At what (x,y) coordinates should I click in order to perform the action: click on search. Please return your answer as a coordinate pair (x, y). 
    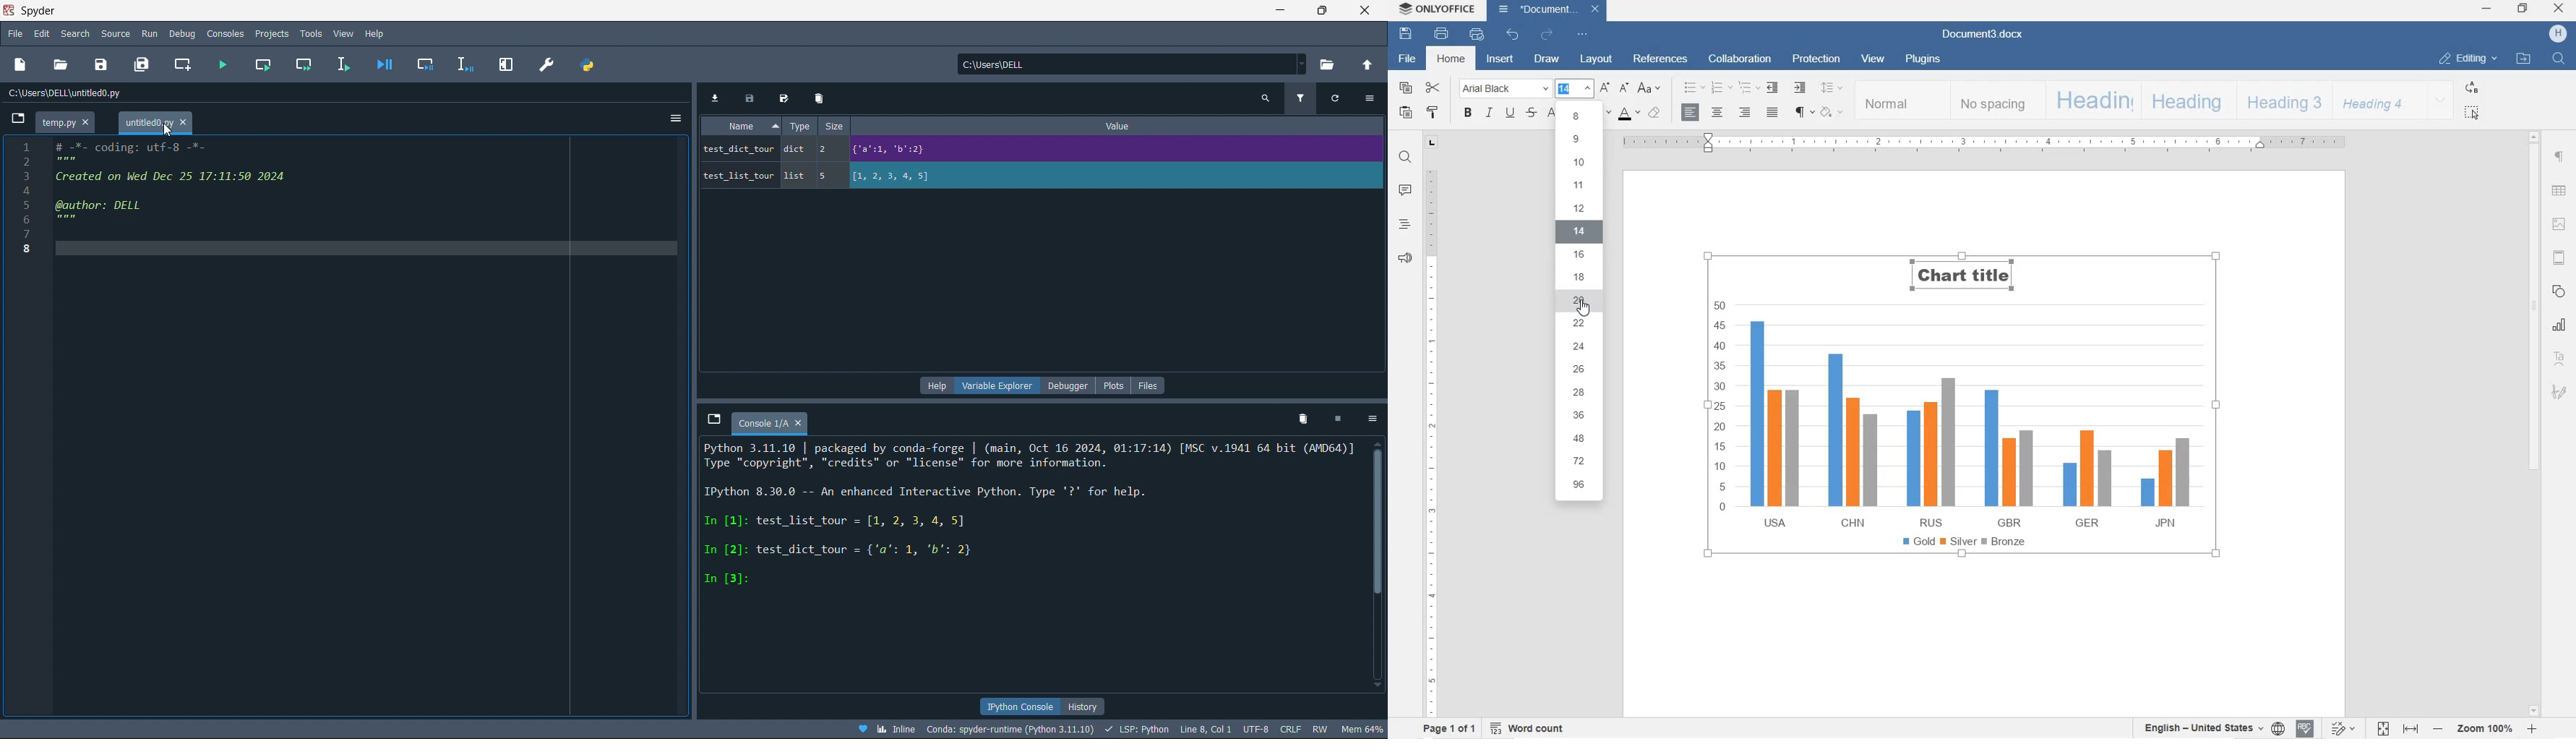
    Looking at the image, I should click on (74, 34).